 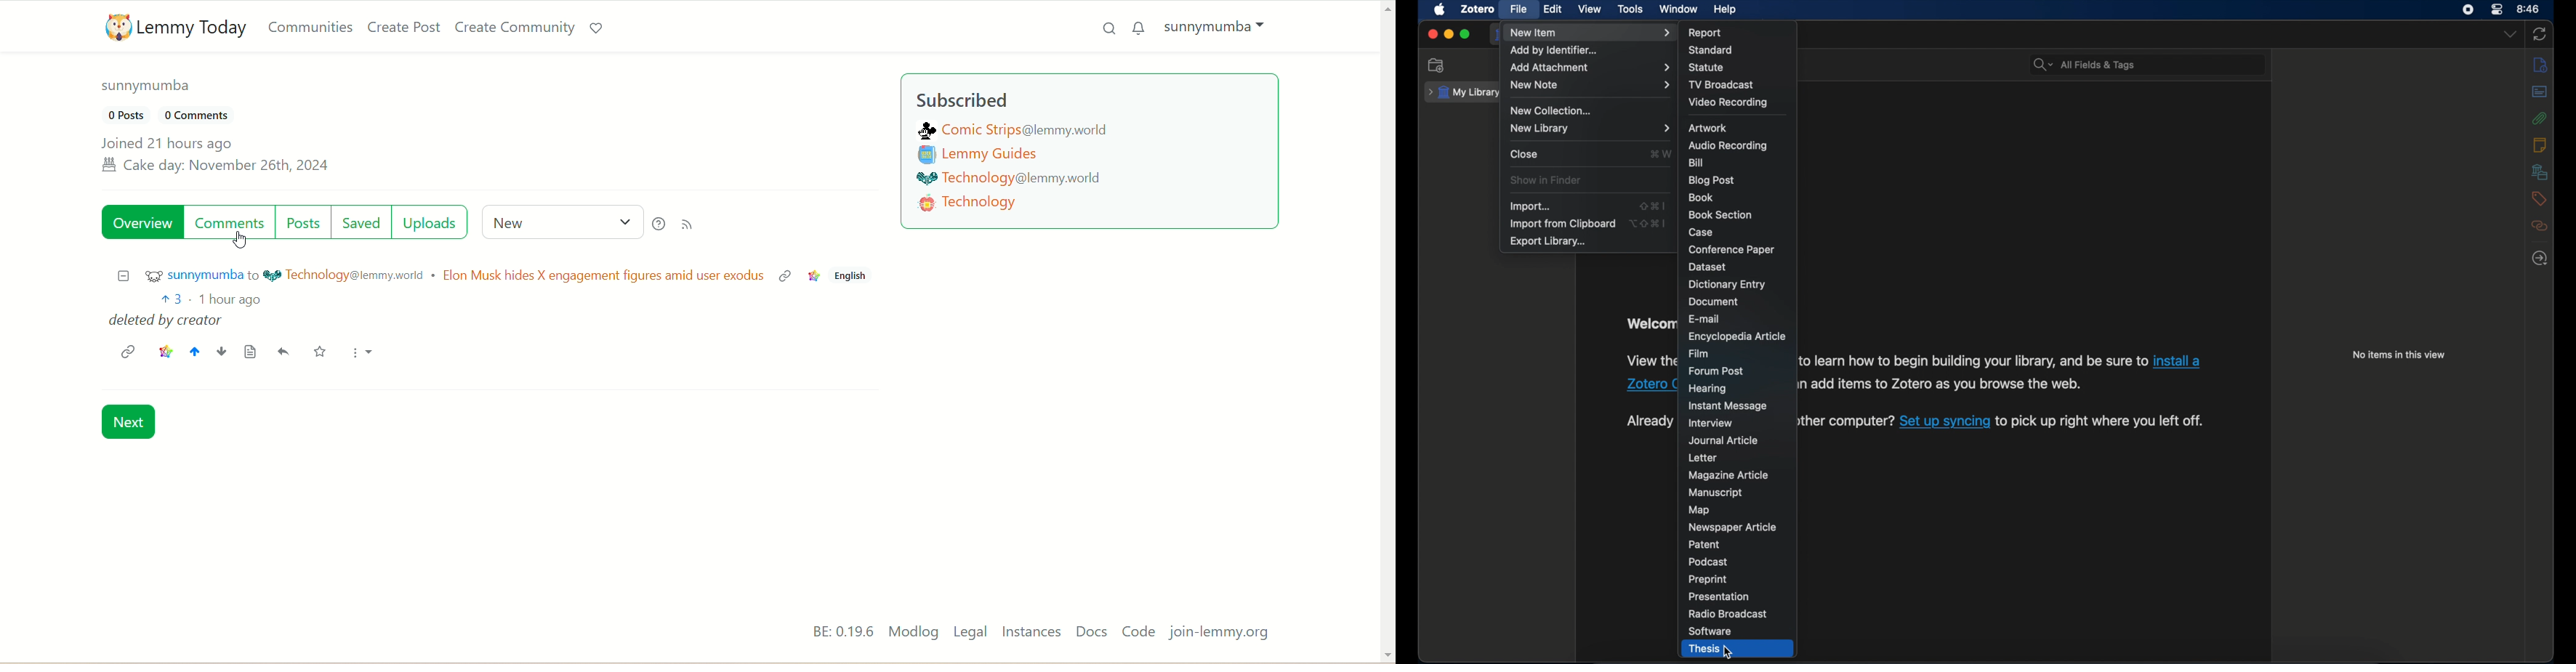 What do you see at coordinates (1704, 318) in the screenshot?
I see `e-mail` at bounding box center [1704, 318].